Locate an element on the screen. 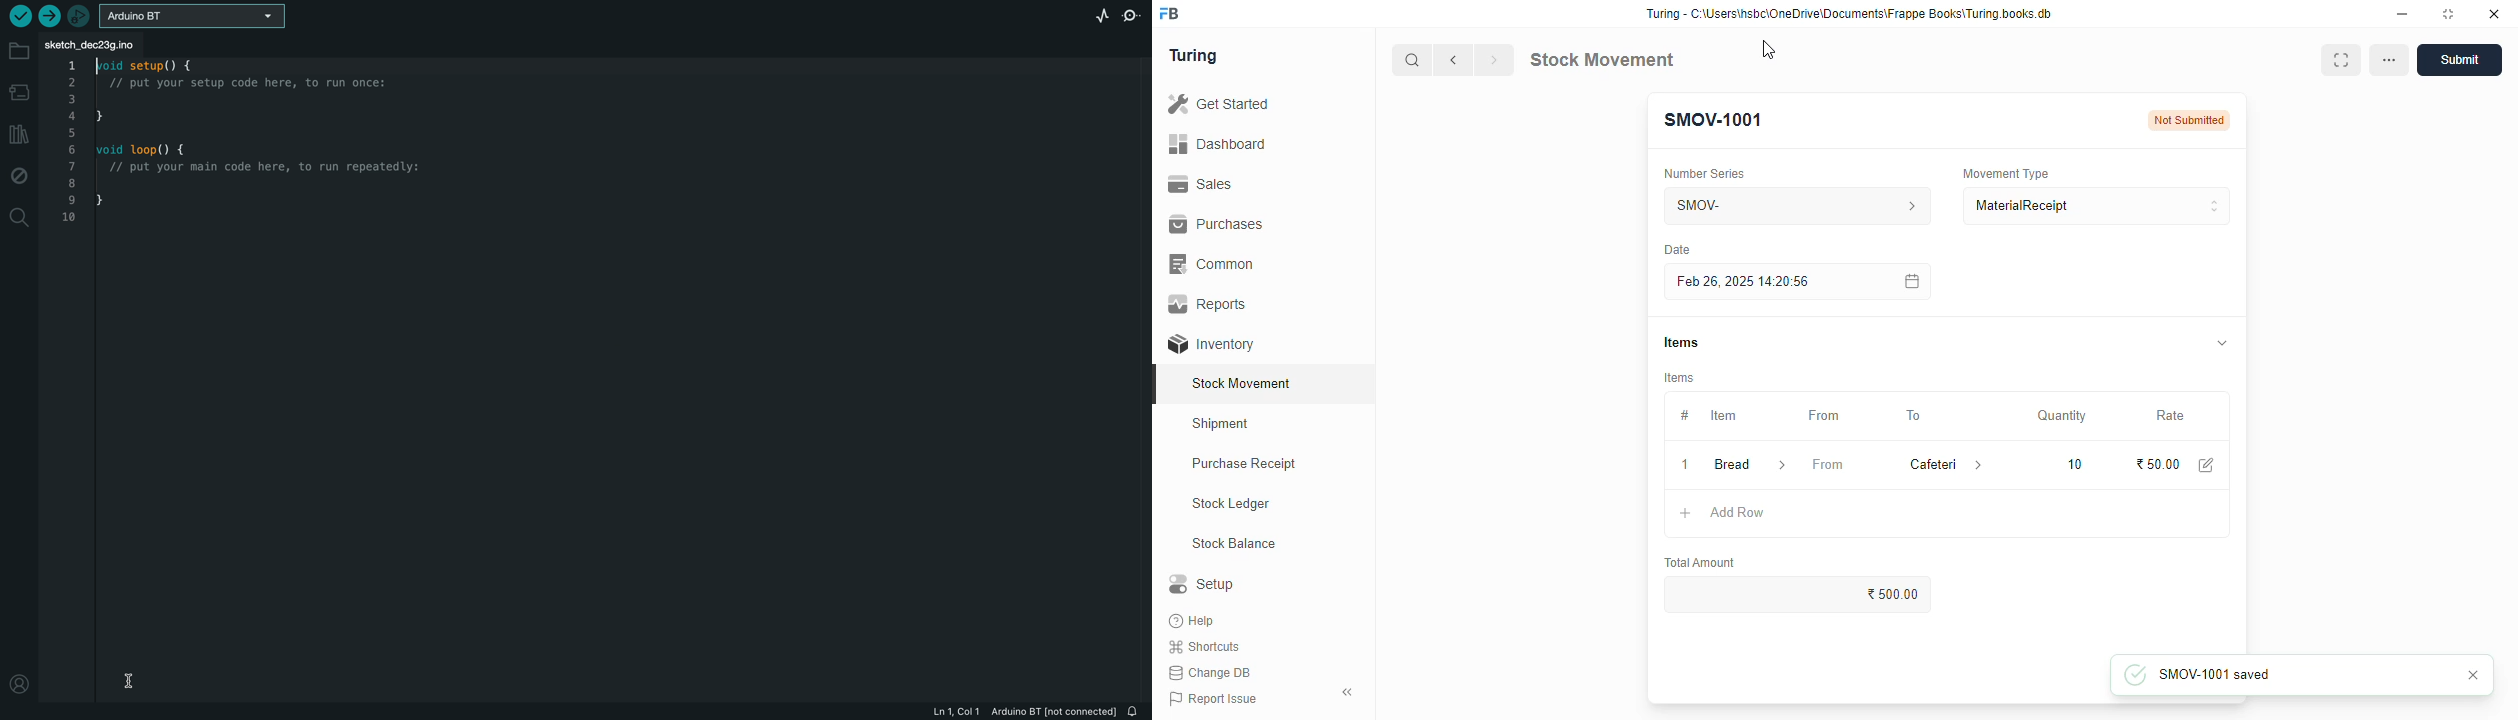  stock ledger is located at coordinates (1232, 504).